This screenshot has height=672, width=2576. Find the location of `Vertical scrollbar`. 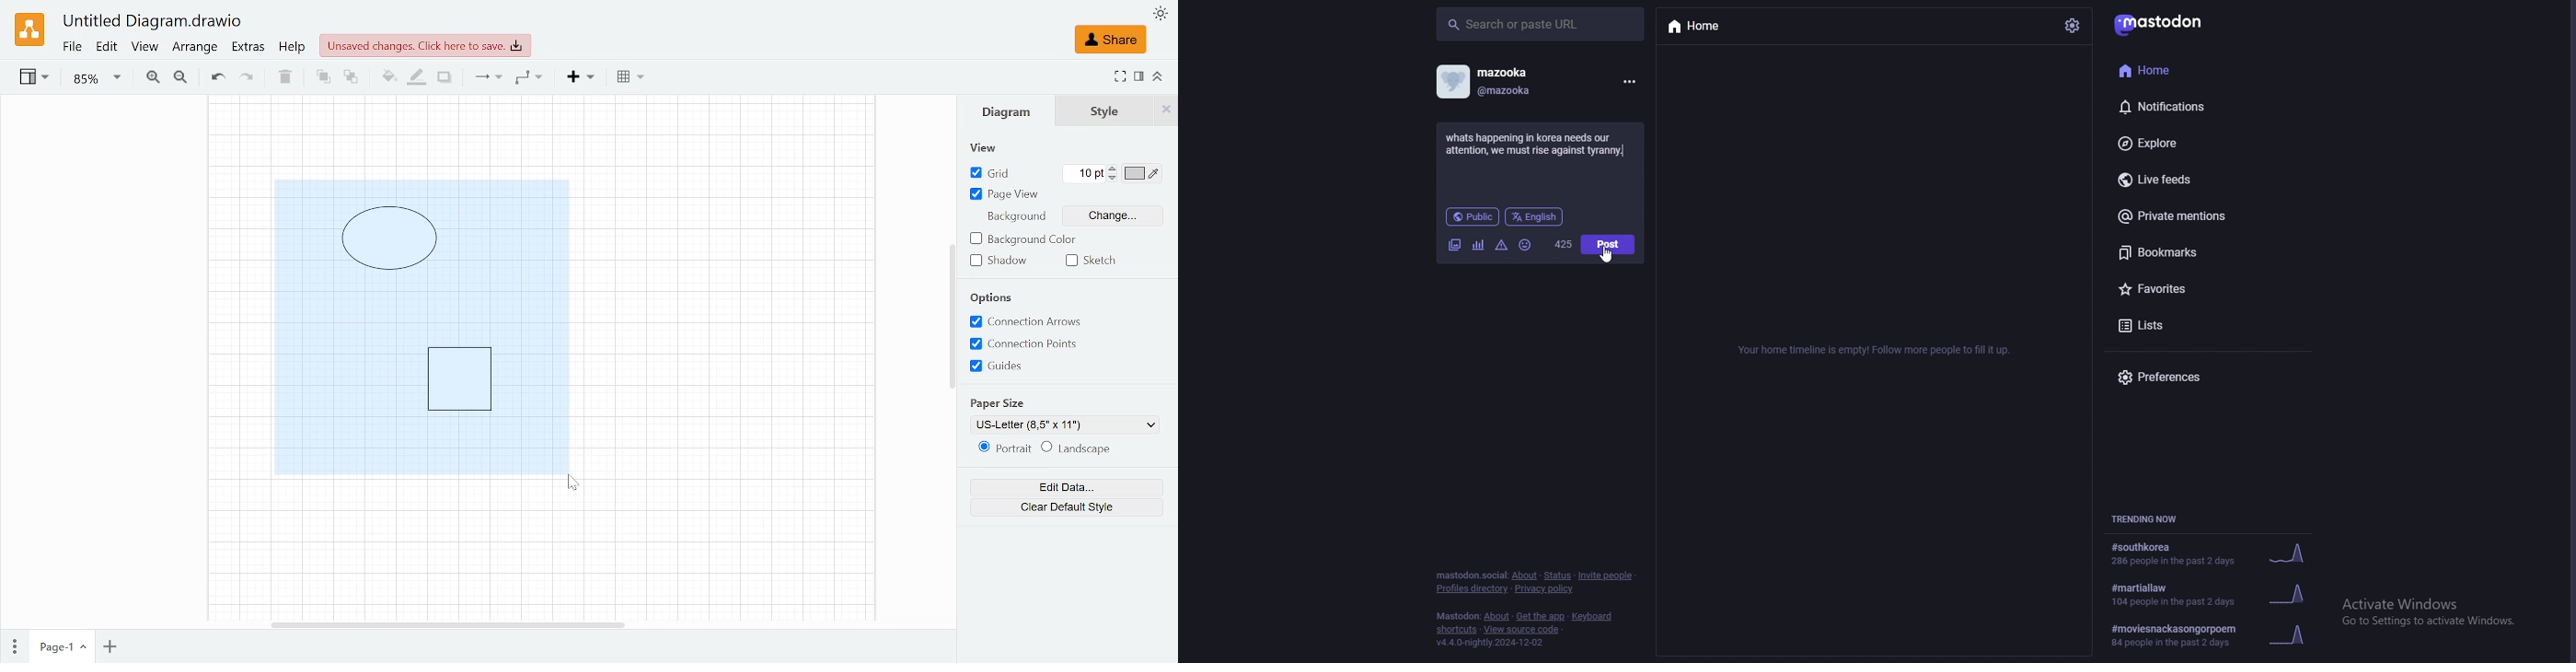

Vertical scrollbar is located at coordinates (952, 316).